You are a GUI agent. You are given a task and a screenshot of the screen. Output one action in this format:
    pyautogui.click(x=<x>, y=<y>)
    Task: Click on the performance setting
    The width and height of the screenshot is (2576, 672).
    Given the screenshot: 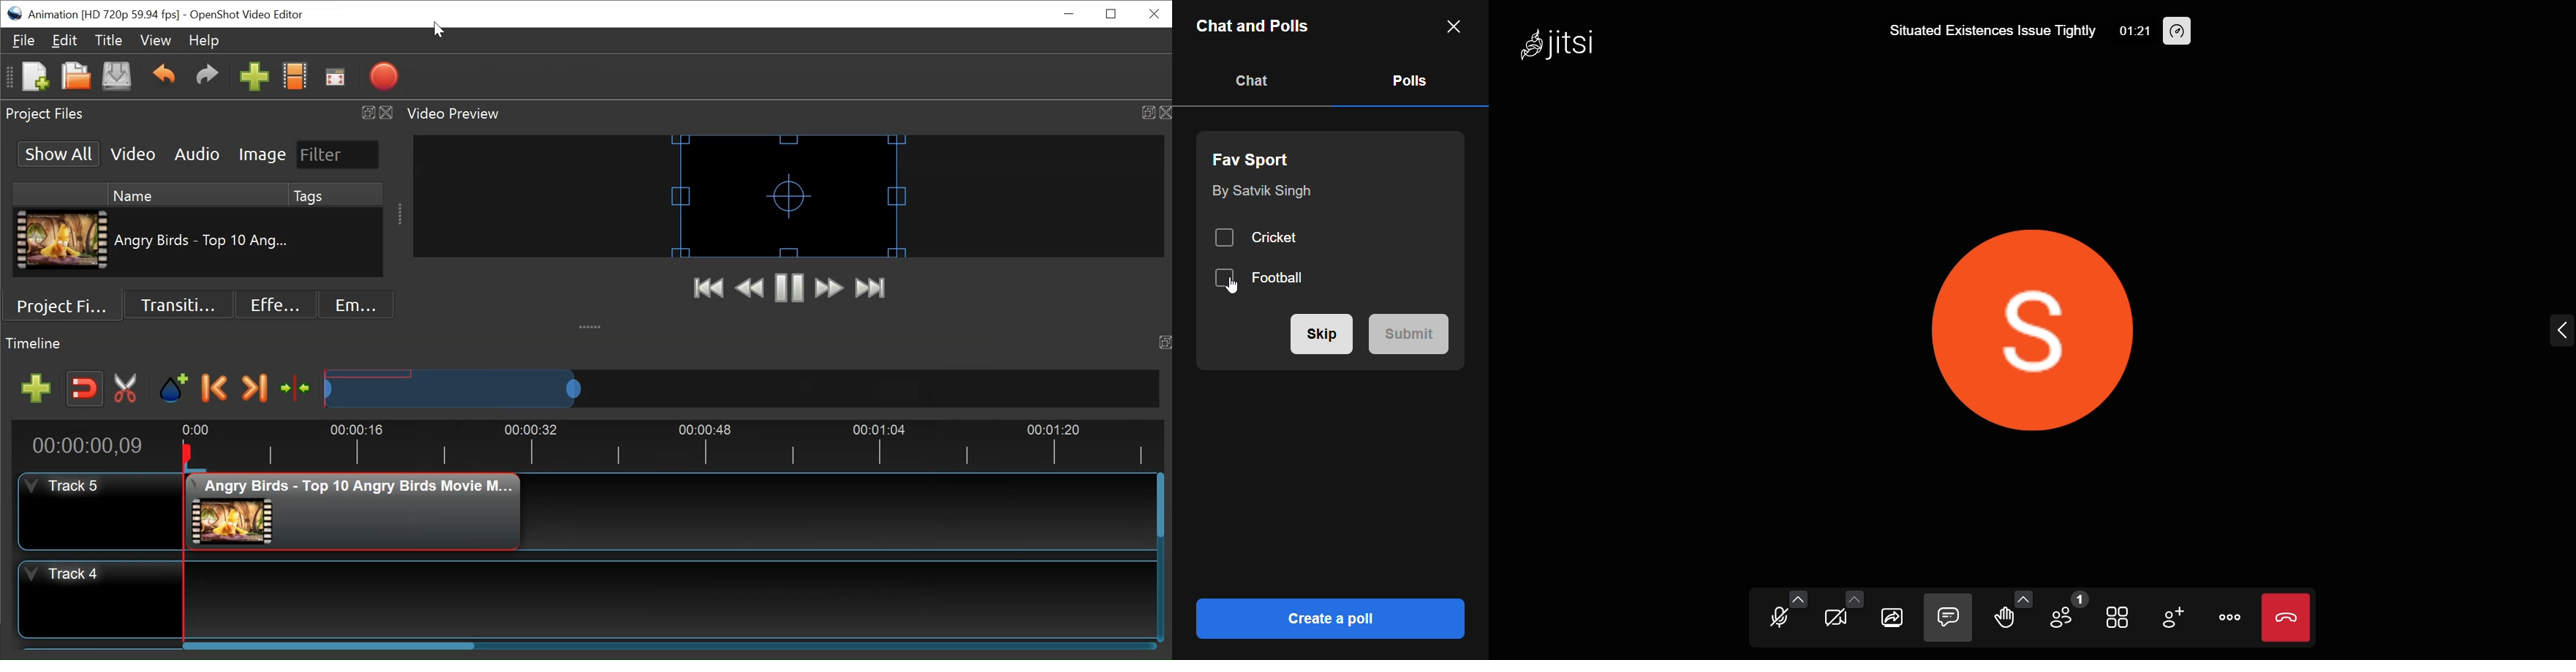 What is the action you would take?
    pyautogui.click(x=2190, y=34)
    